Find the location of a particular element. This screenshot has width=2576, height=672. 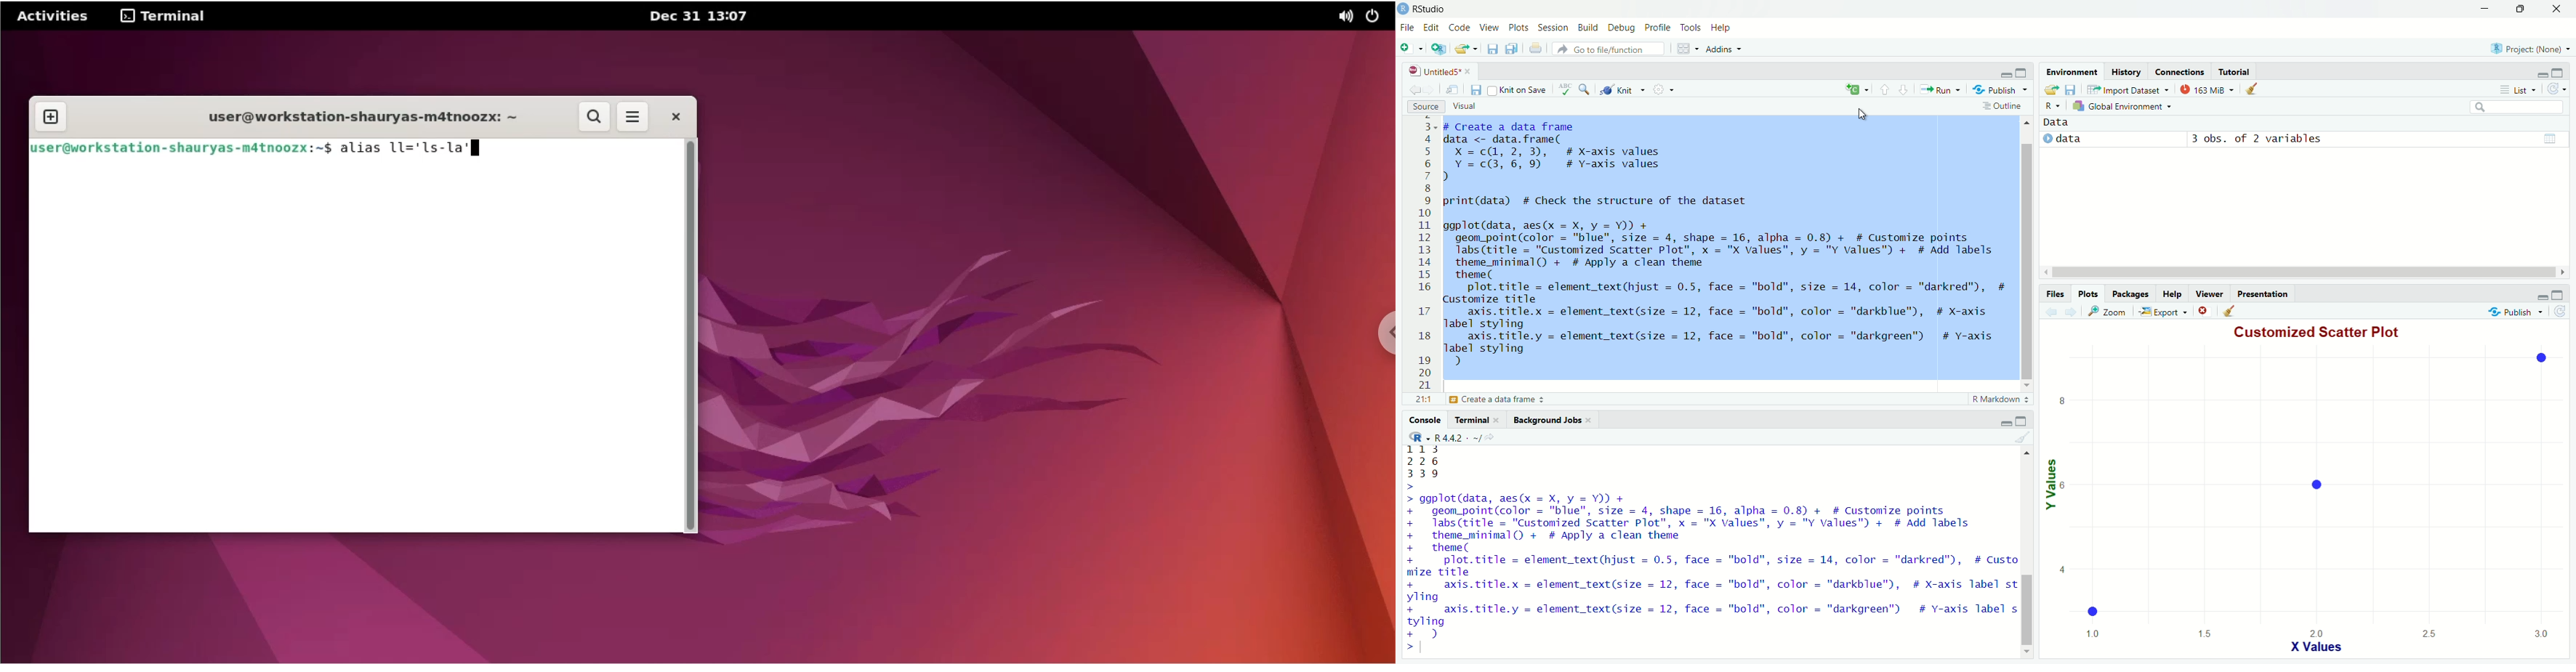

Global Environment is located at coordinates (2125, 106).